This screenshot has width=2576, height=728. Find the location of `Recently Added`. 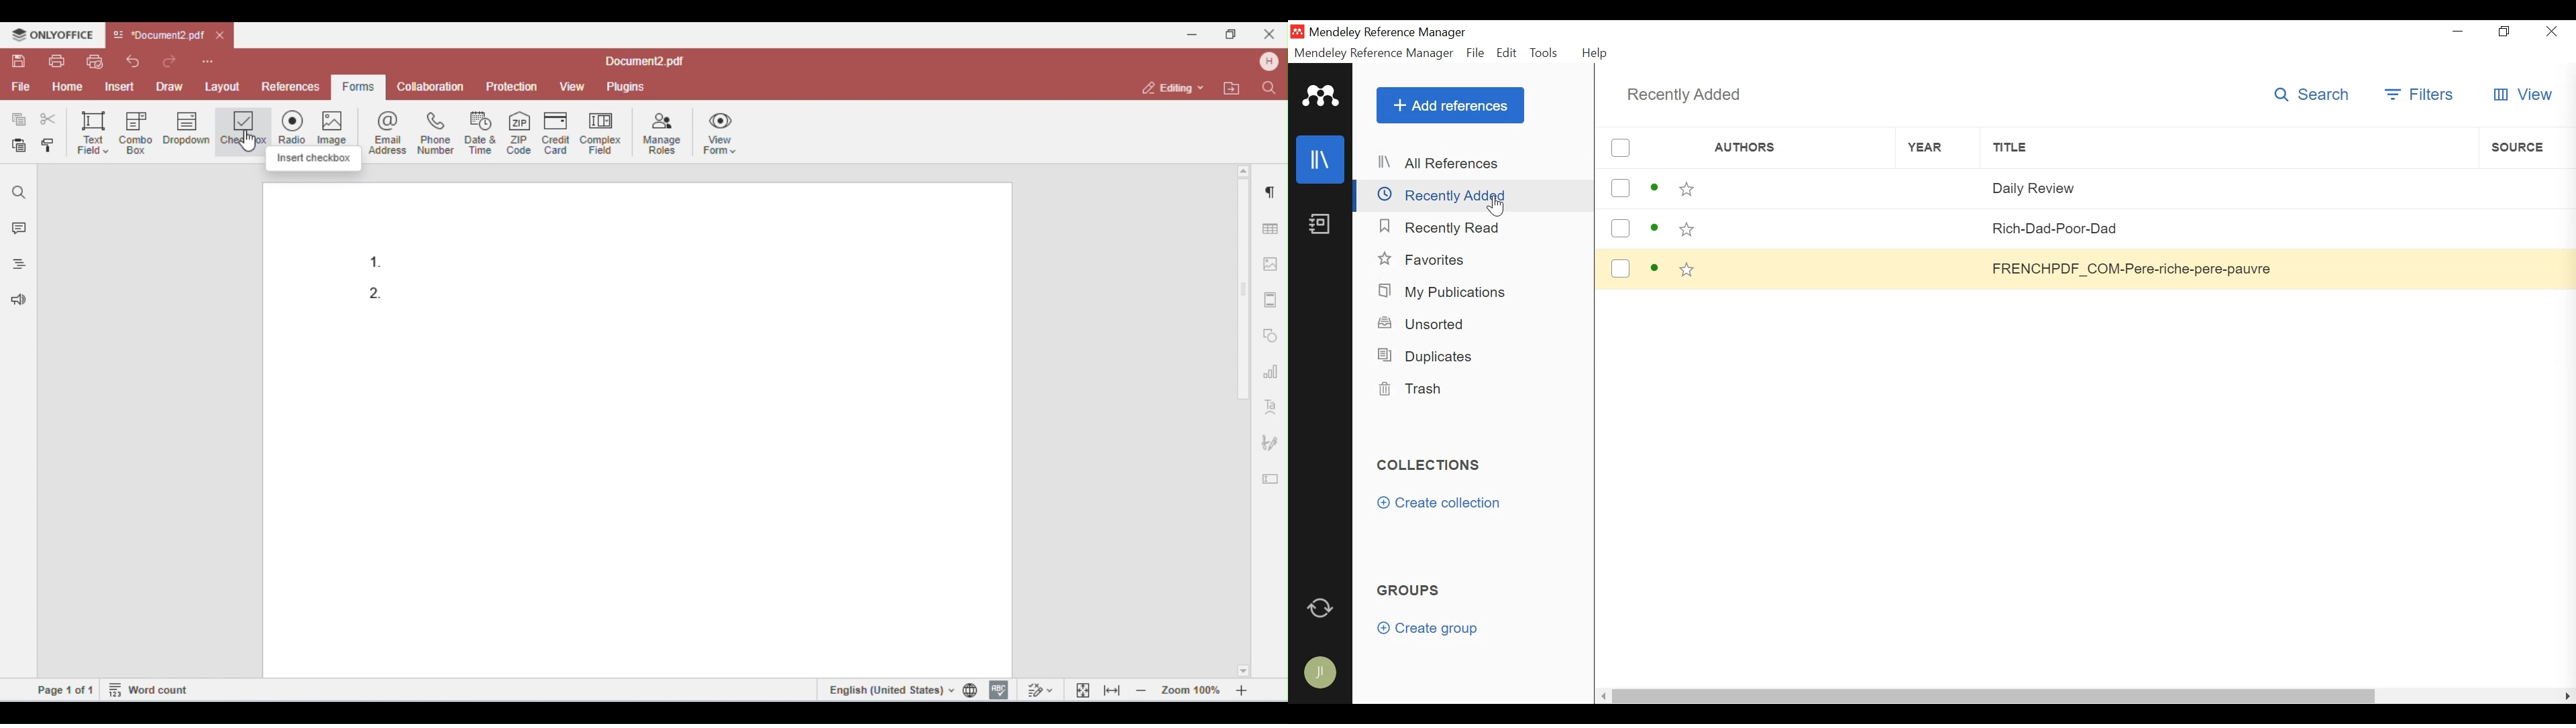

Recently Added is located at coordinates (1472, 196).